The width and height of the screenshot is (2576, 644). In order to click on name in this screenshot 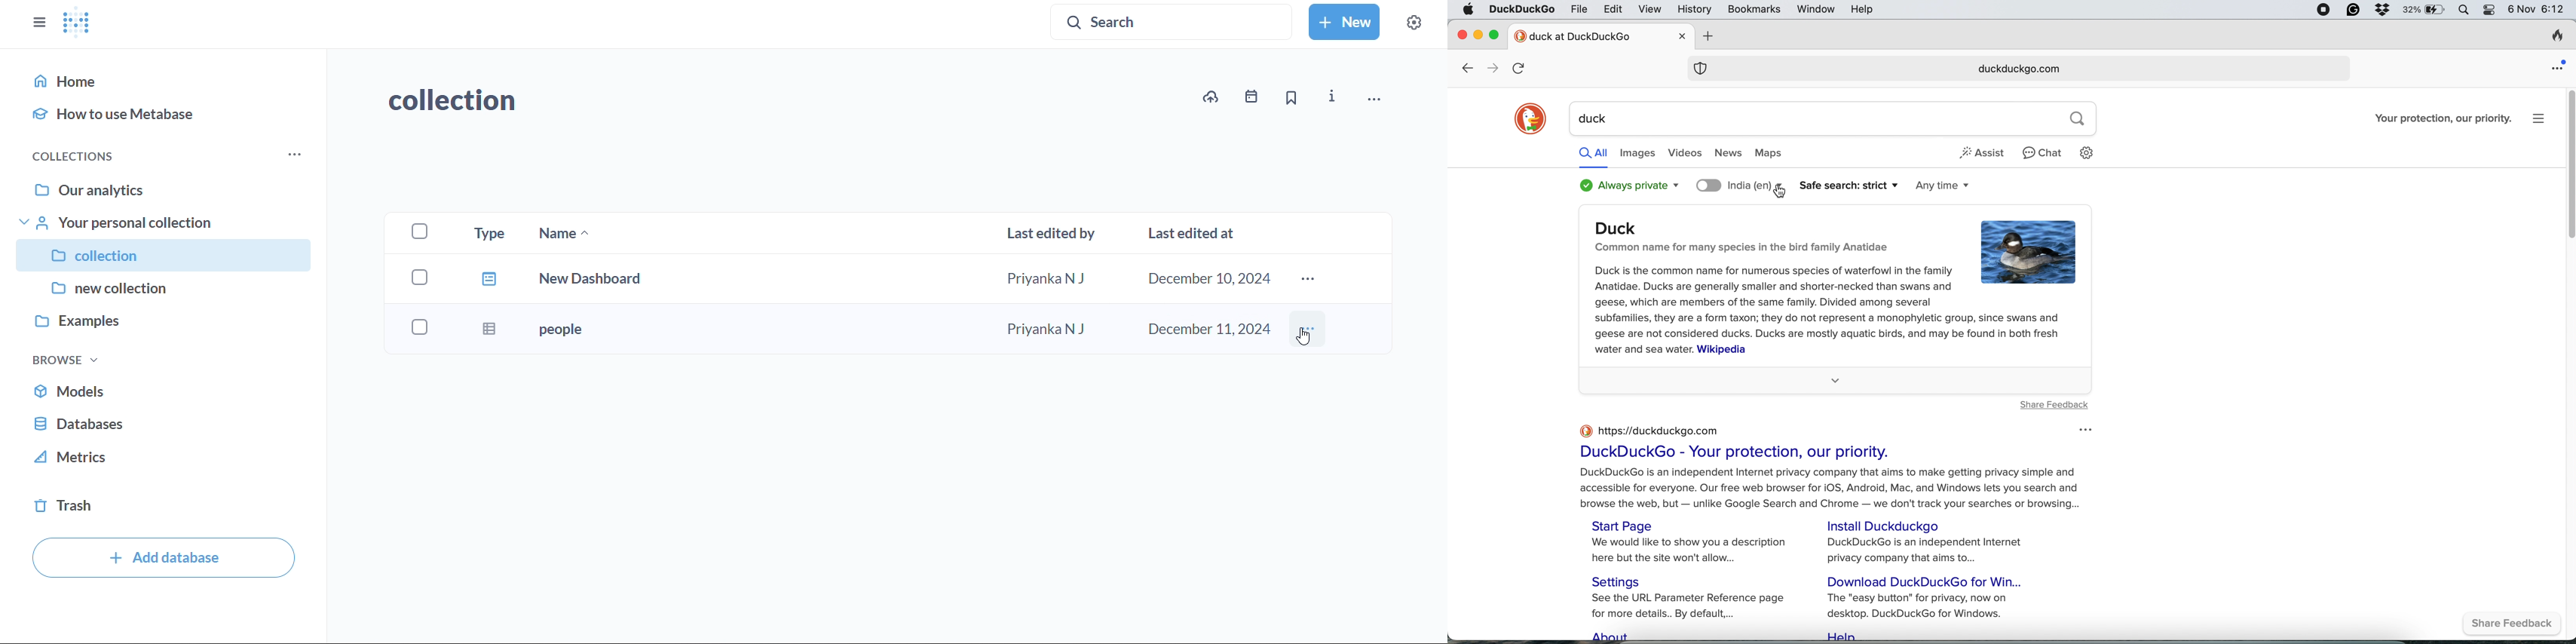, I will do `click(571, 233)`.